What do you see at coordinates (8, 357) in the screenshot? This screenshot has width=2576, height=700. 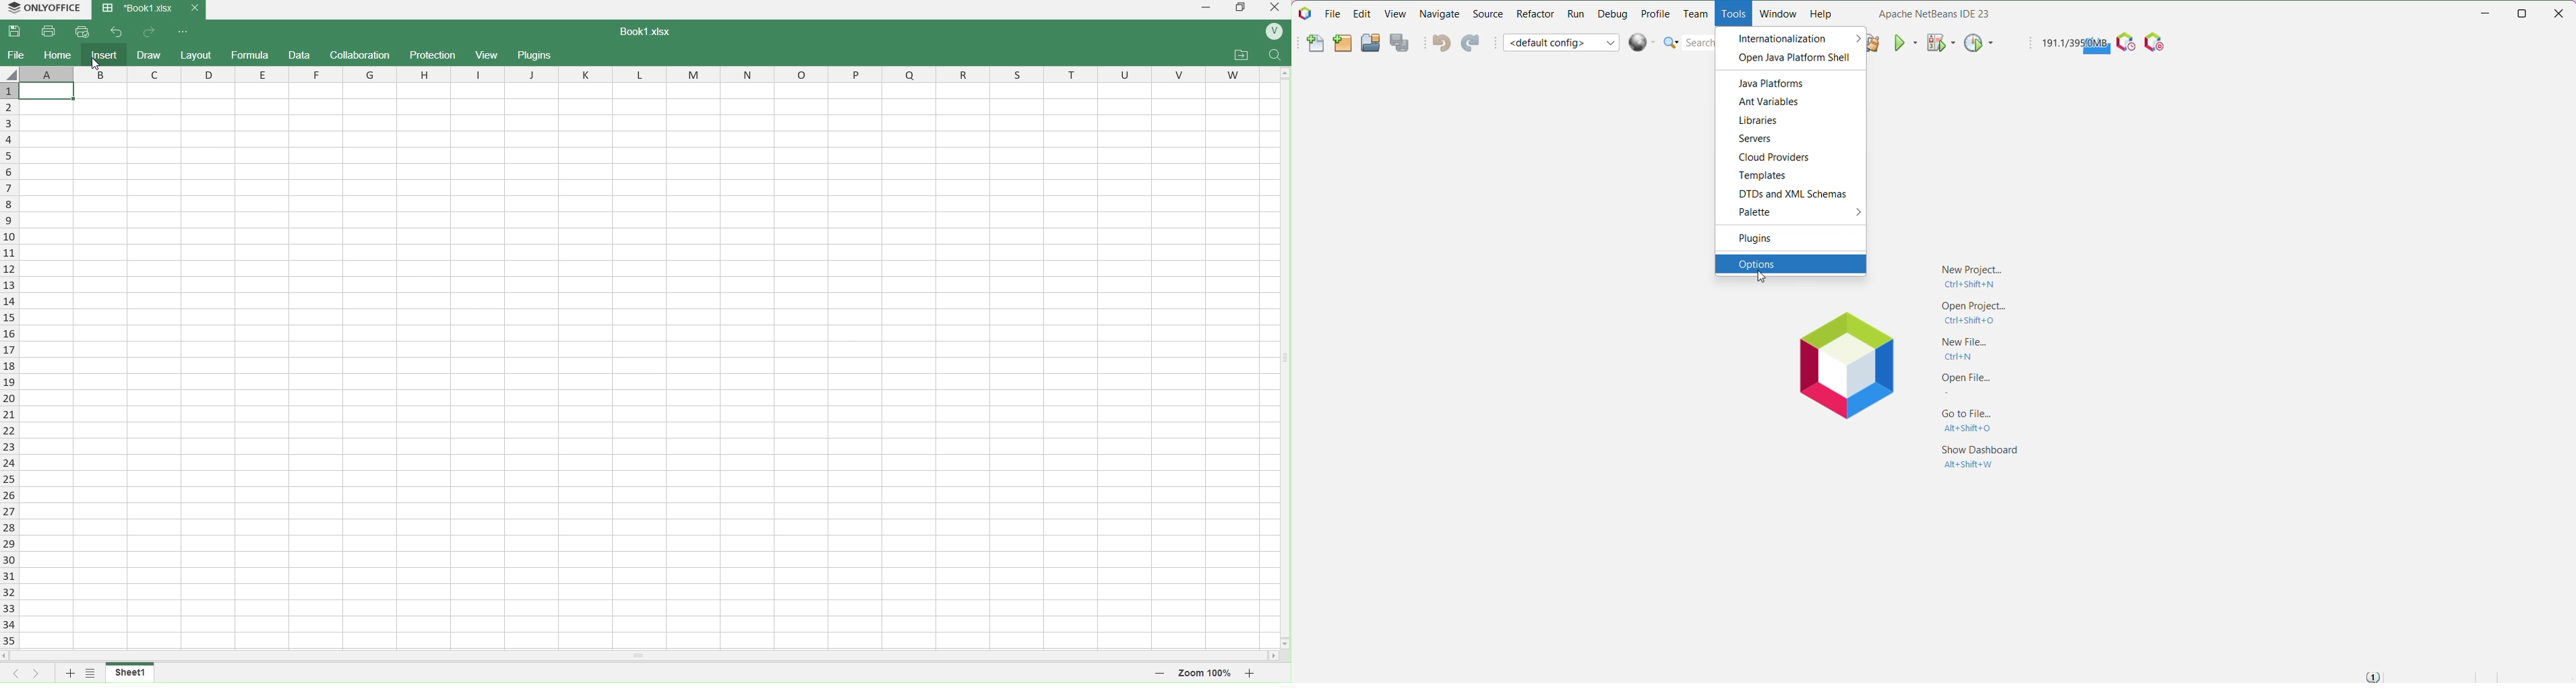 I see `rows` at bounding box center [8, 357].